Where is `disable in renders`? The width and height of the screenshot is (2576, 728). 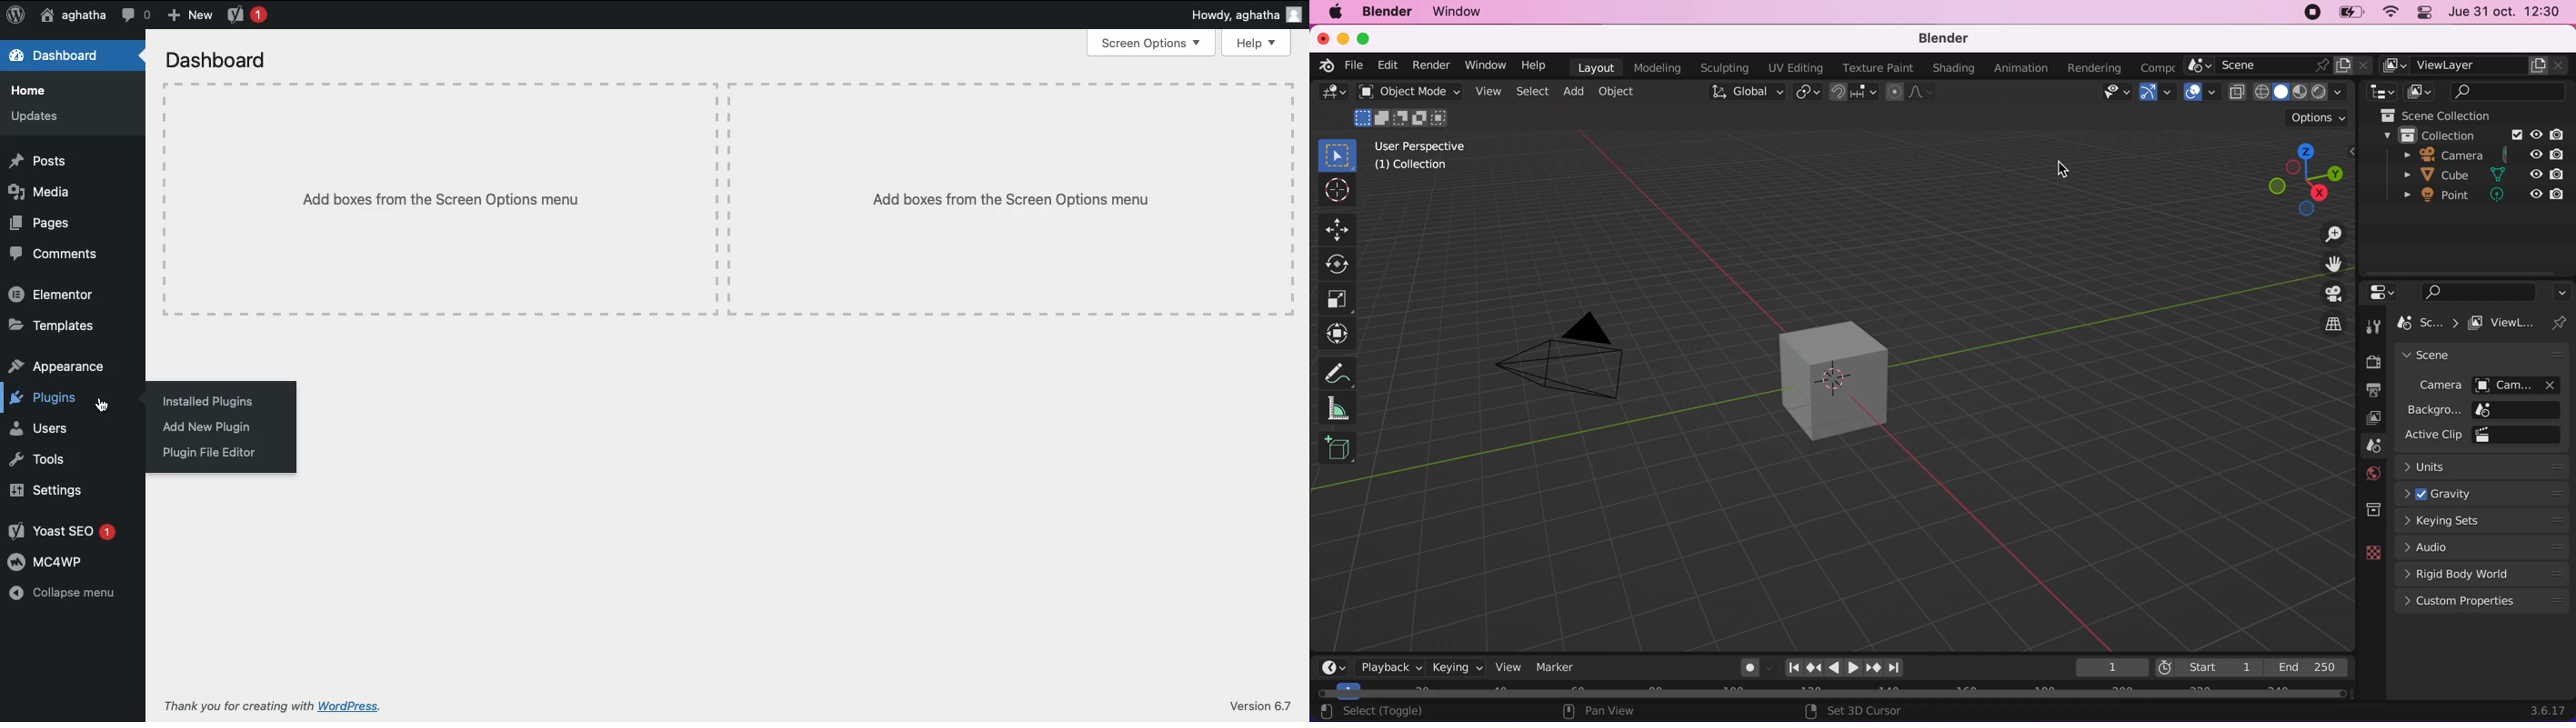
disable in renders is located at coordinates (2555, 196).